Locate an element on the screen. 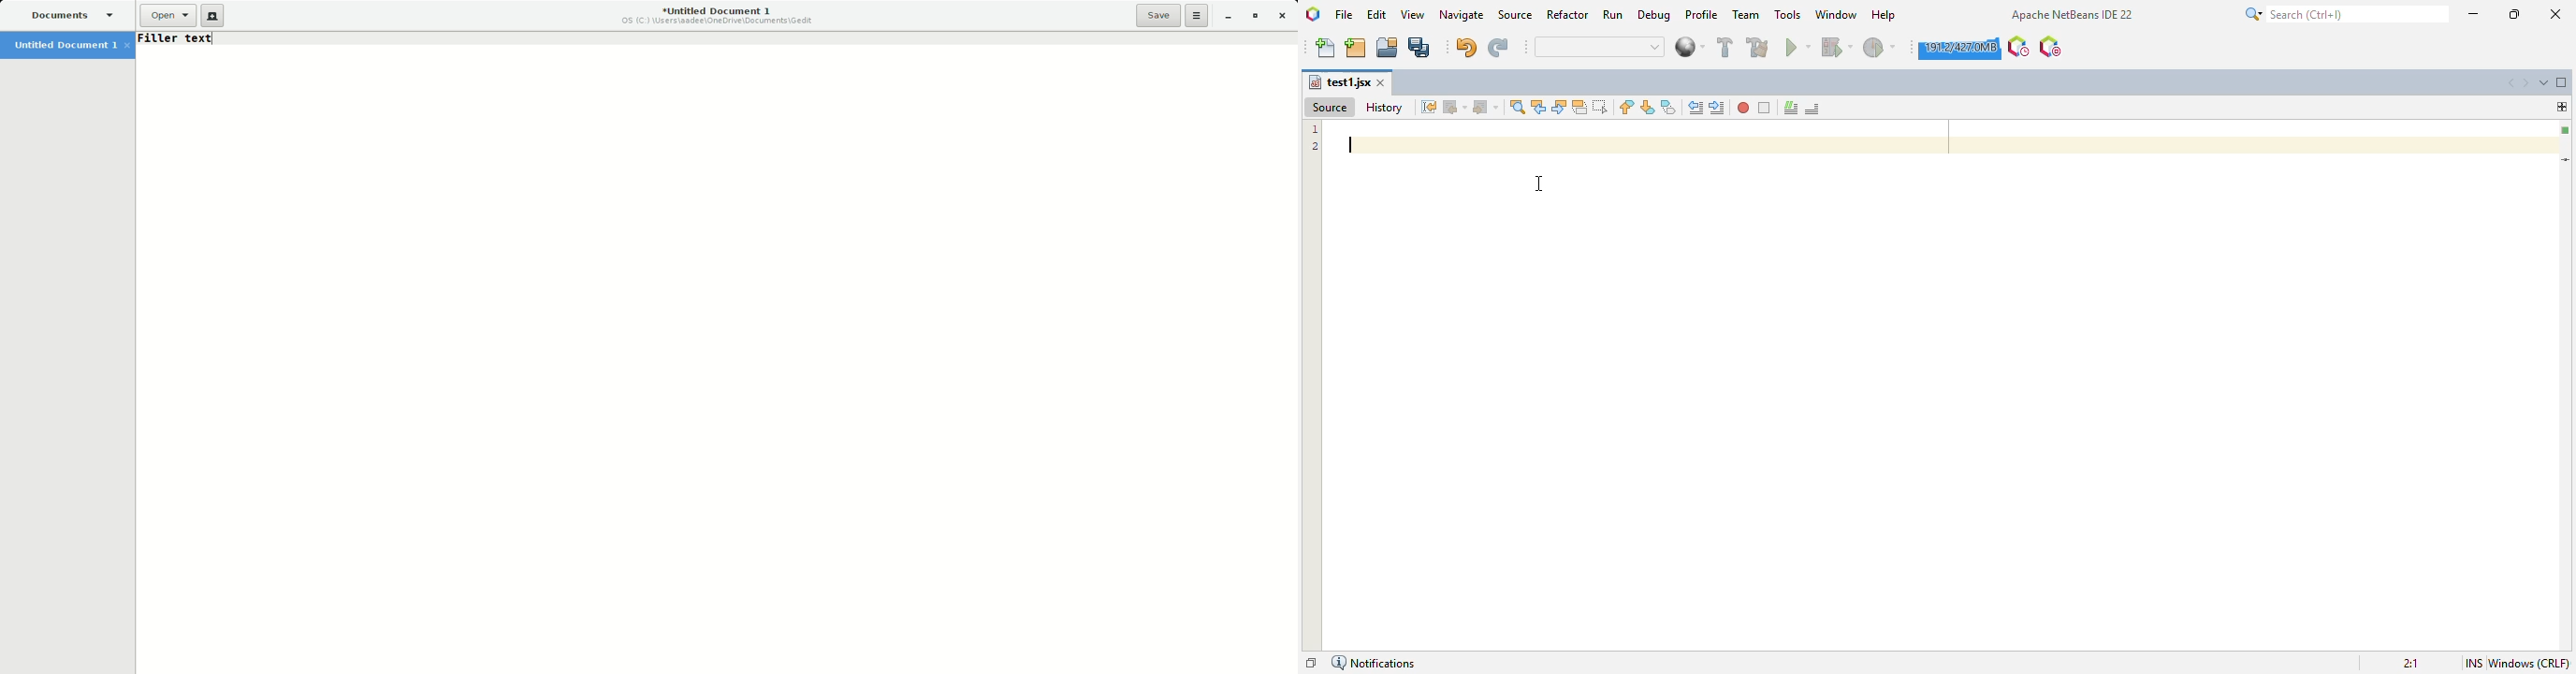 The width and height of the screenshot is (2576, 700). open project is located at coordinates (1387, 48).